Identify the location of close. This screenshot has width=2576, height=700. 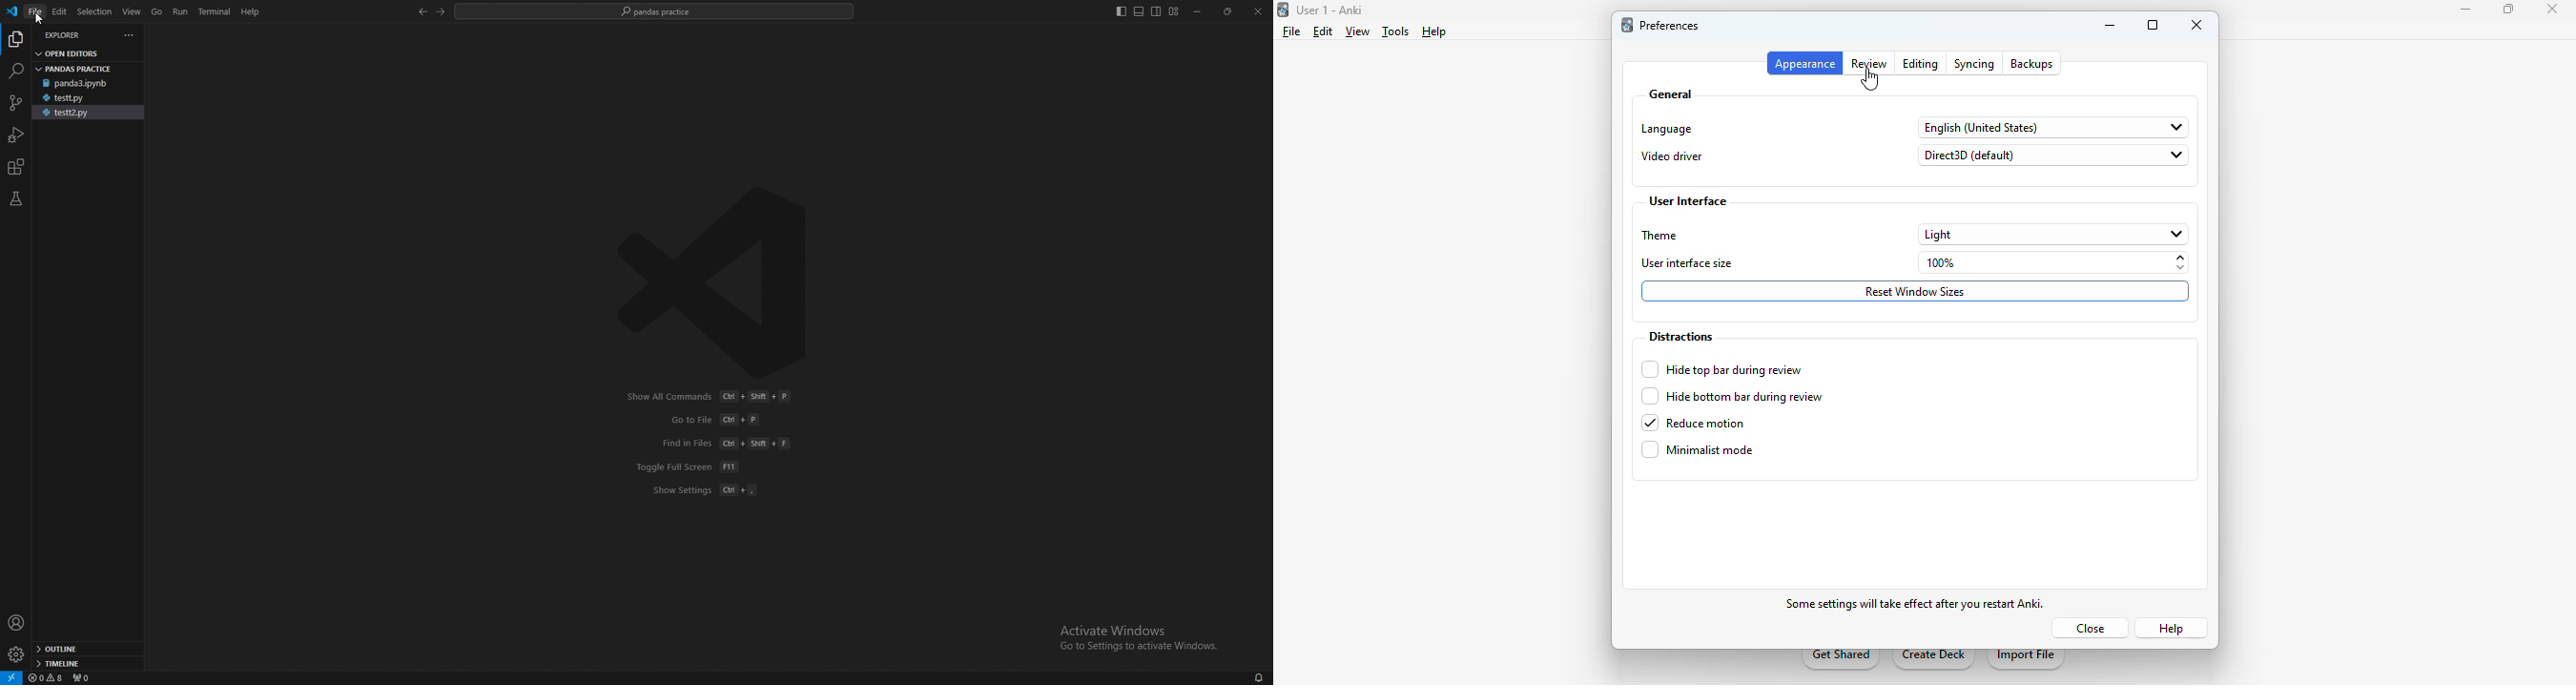
(2196, 25).